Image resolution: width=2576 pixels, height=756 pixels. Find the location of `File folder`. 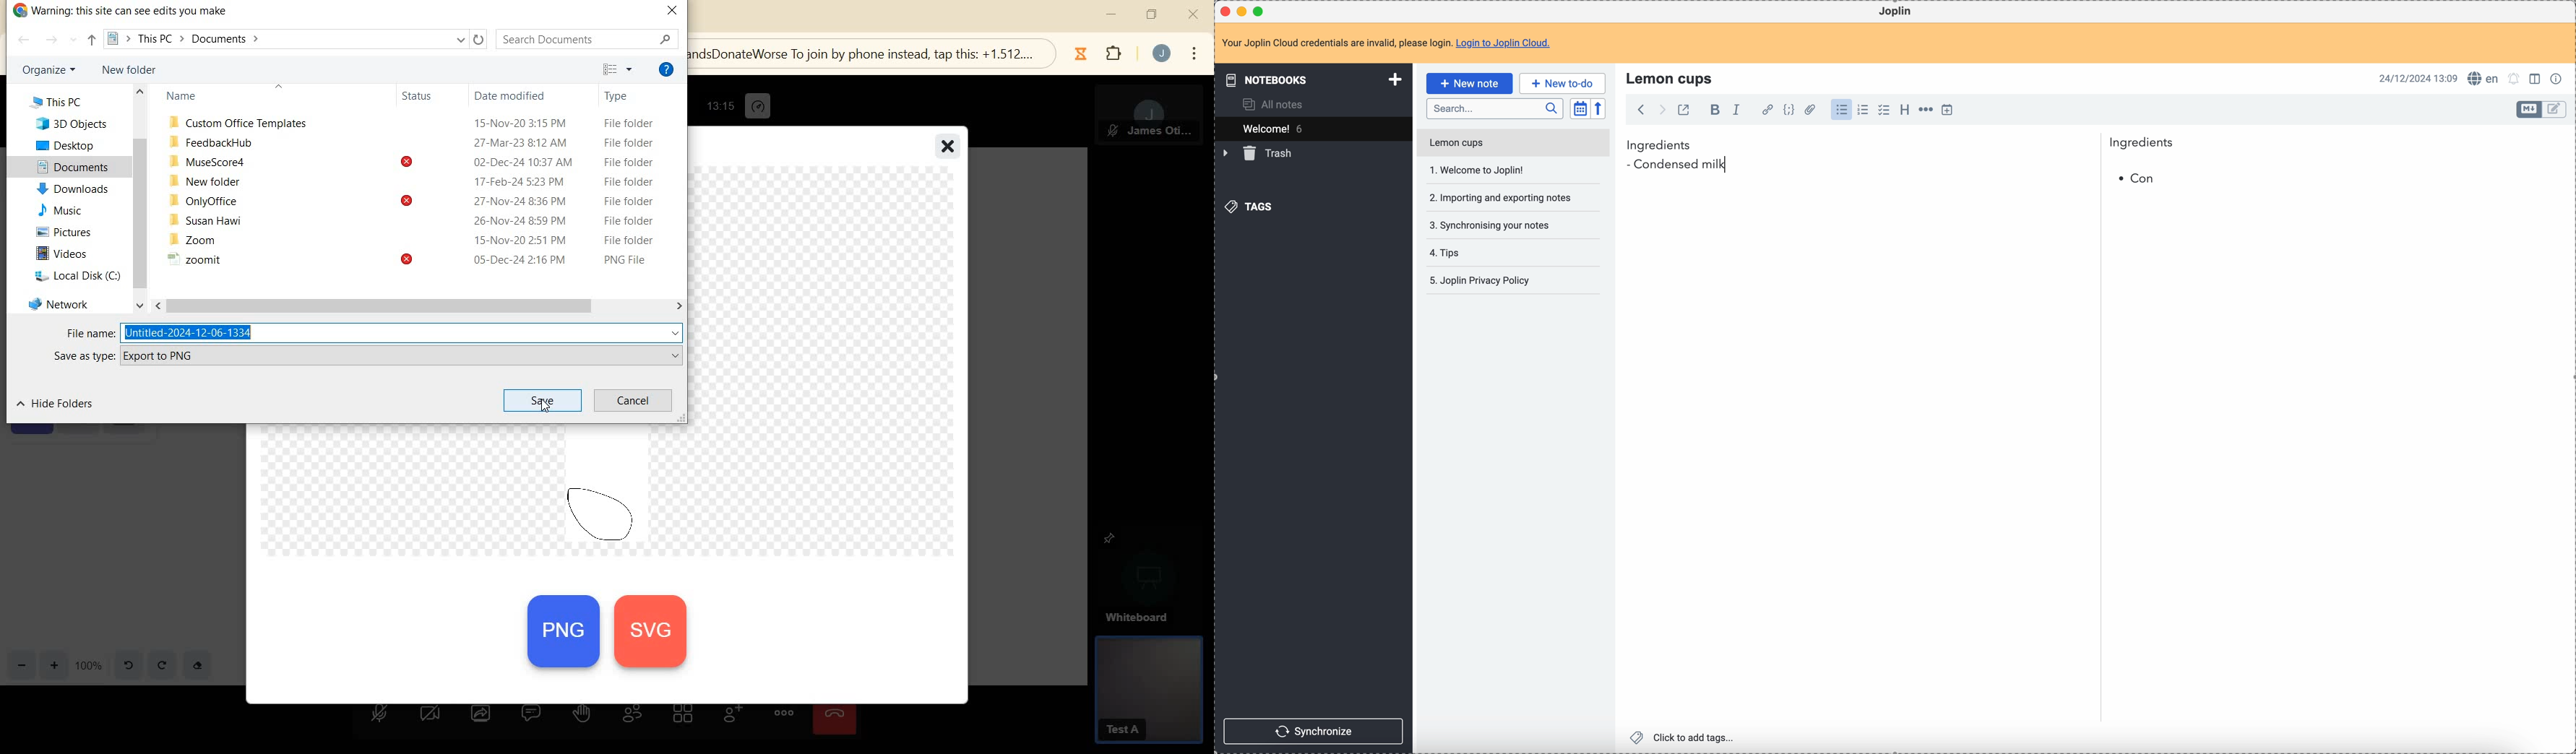

File folder is located at coordinates (636, 200).